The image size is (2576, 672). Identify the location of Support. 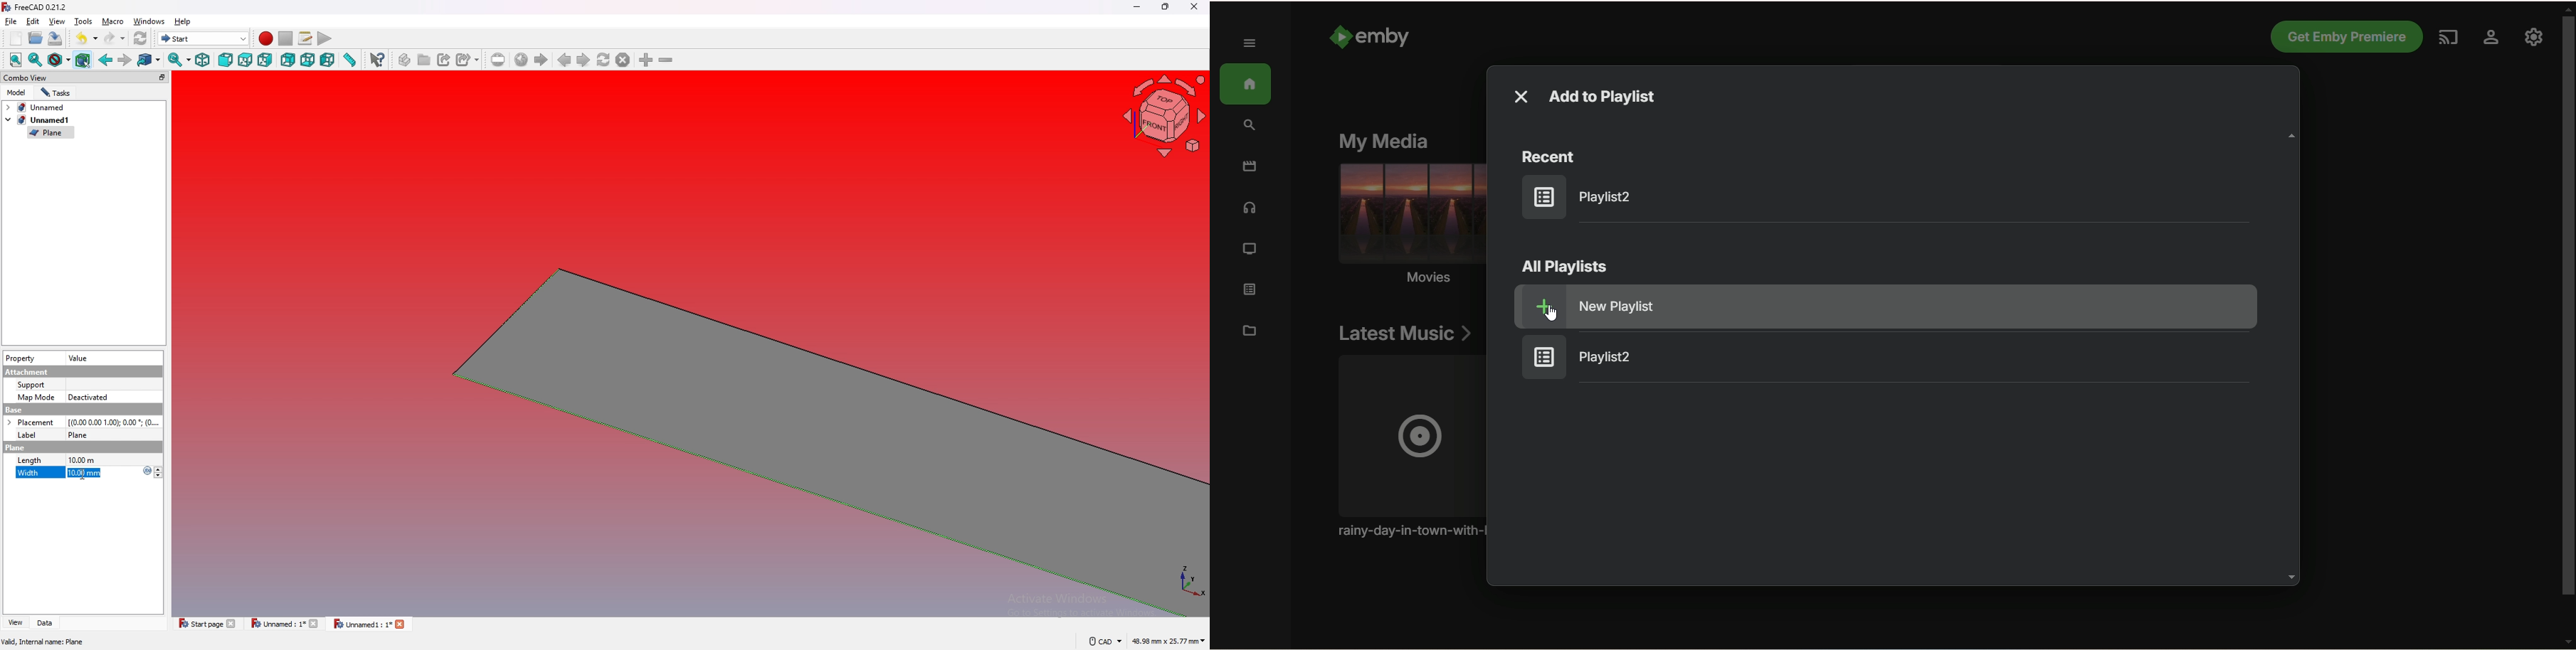
(32, 385).